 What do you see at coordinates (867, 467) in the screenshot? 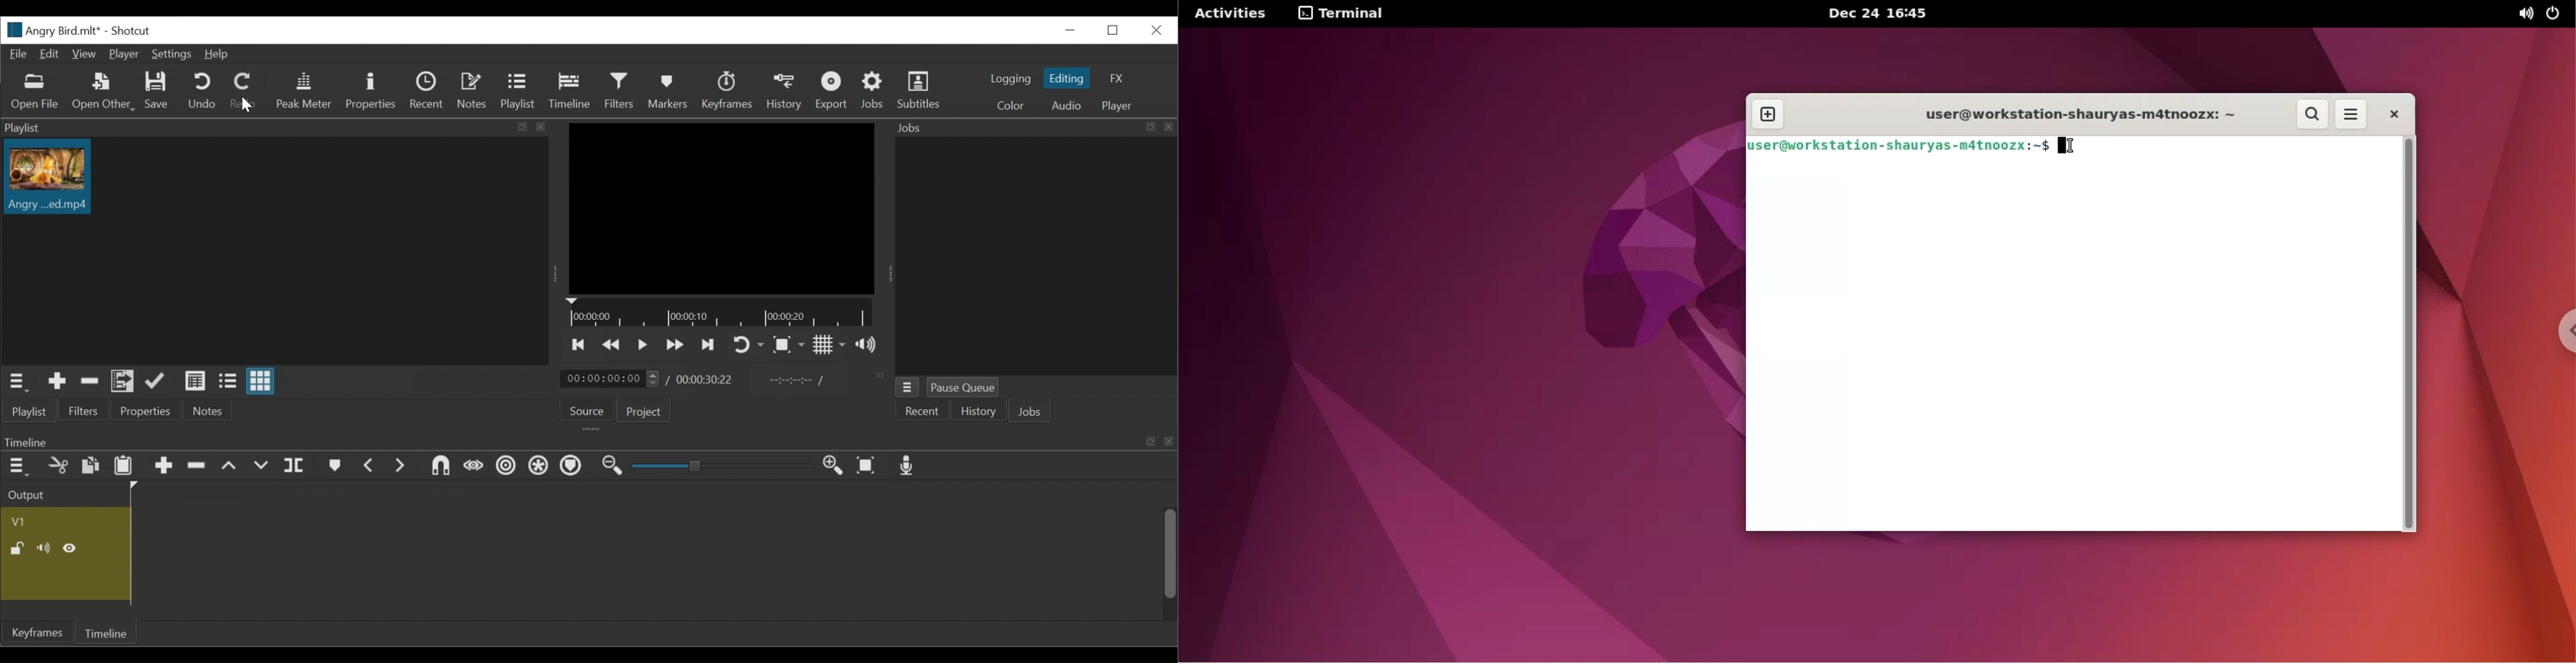
I see `Zoom timeline to fit` at bounding box center [867, 467].